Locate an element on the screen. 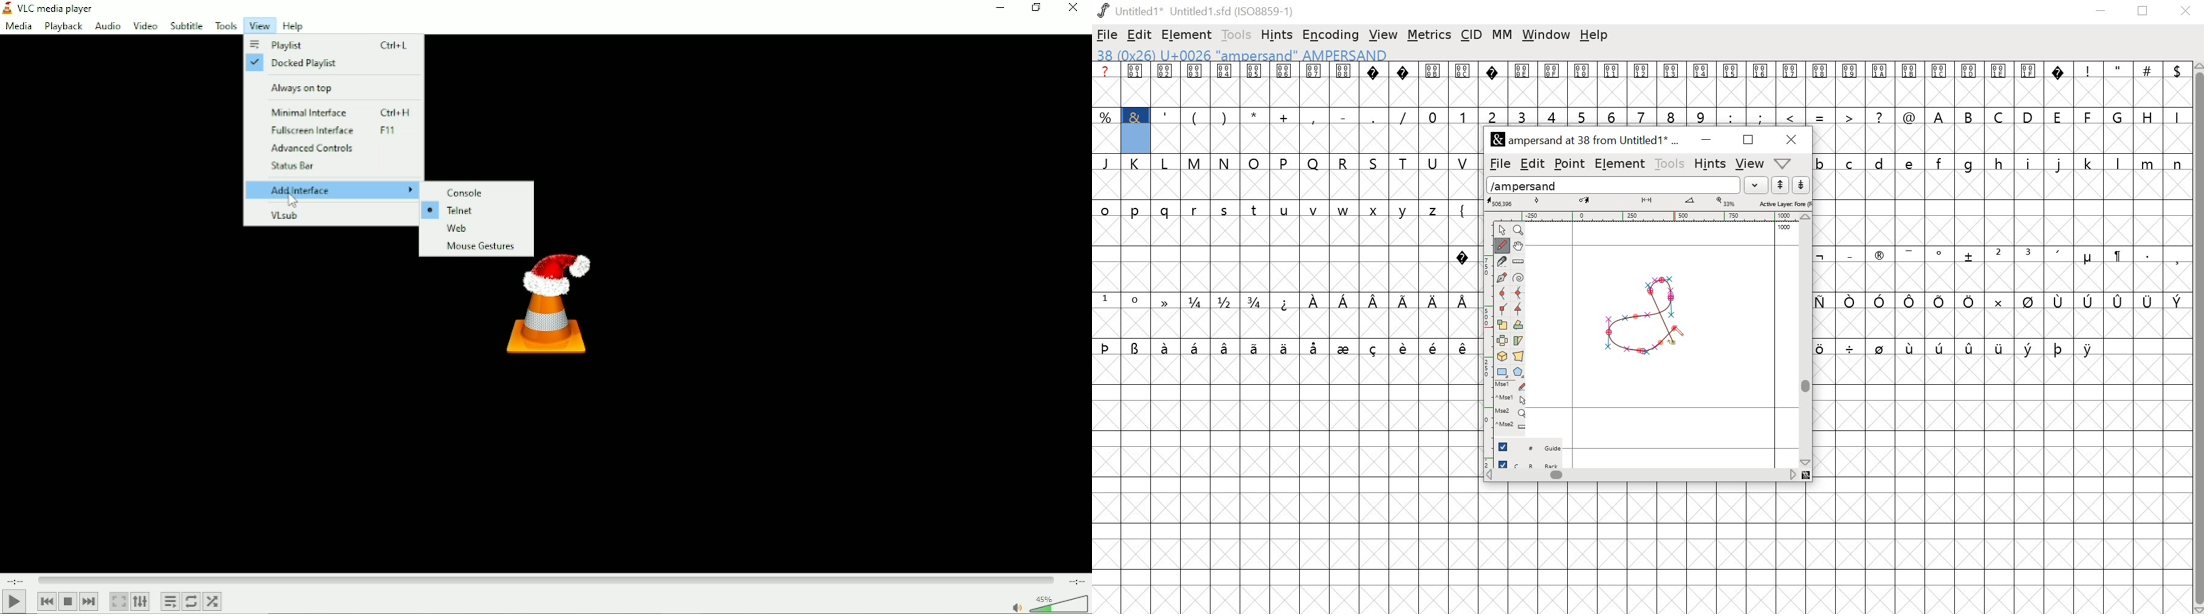 The image size is (2212, 616). file is located at coordinates (1497, 164).